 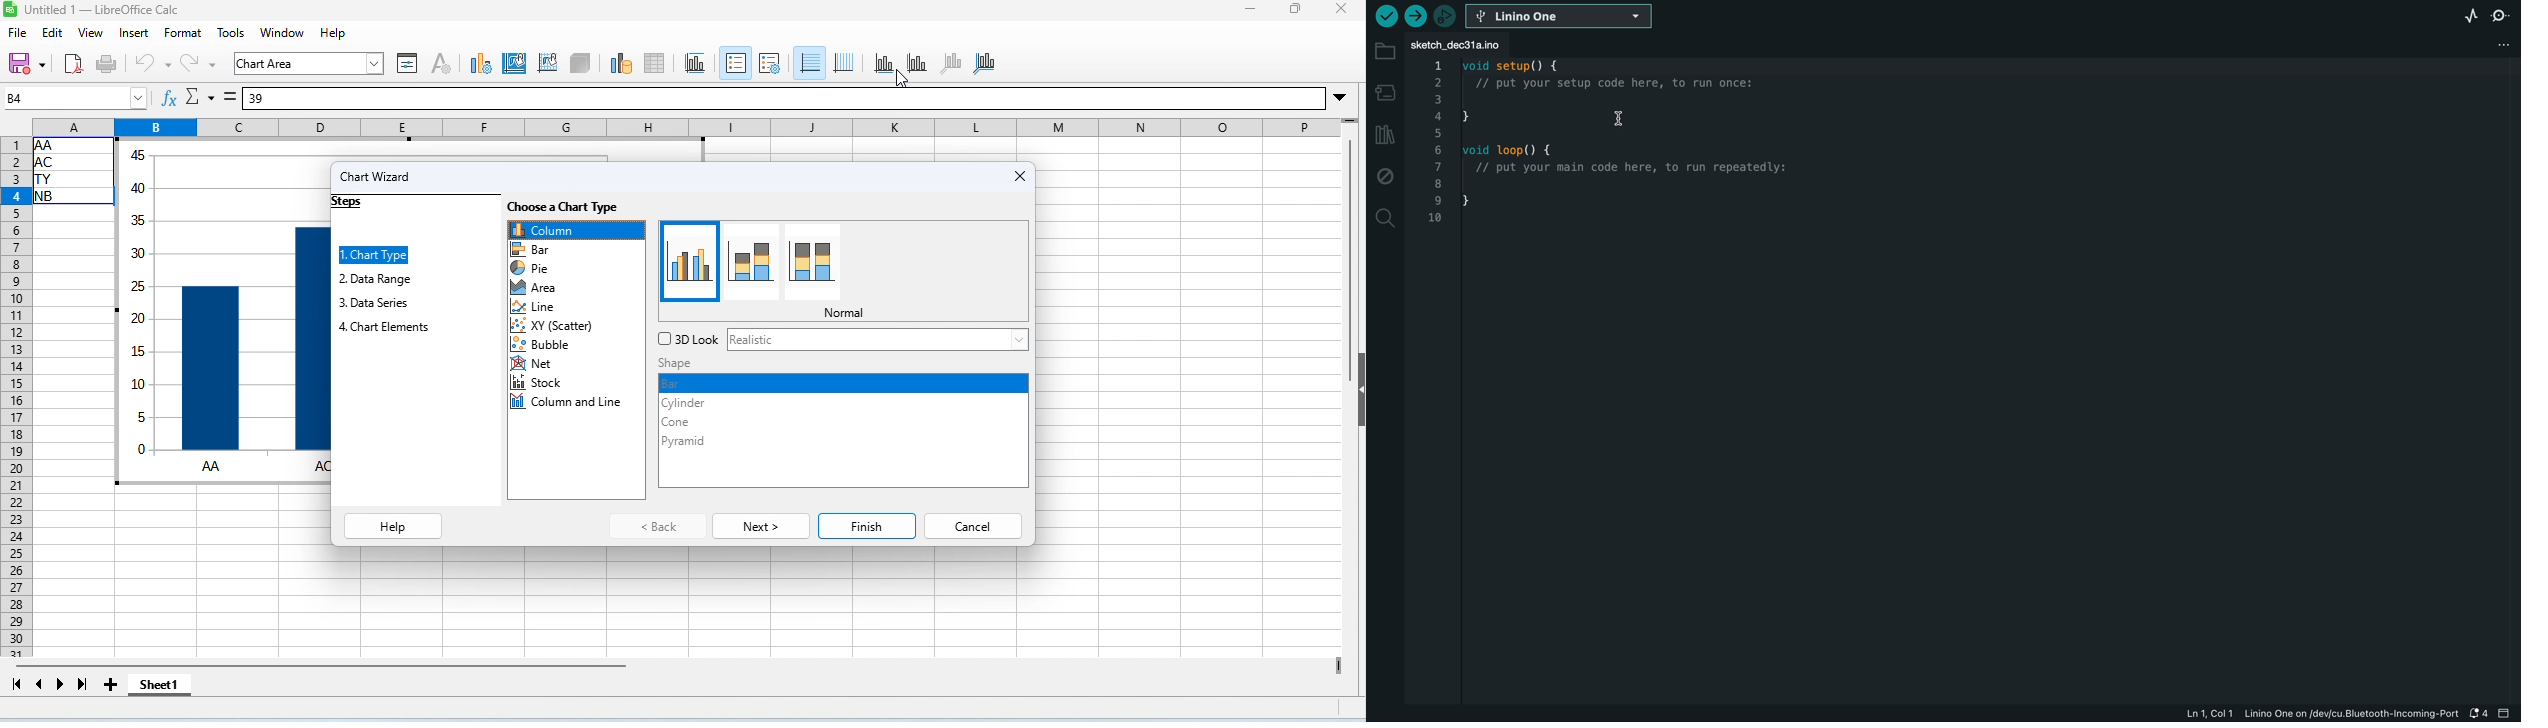 What do you see at coordinates (1352, 125) in the screenshot?
I see `drag to view rows` at bounding box center [1352, 125].